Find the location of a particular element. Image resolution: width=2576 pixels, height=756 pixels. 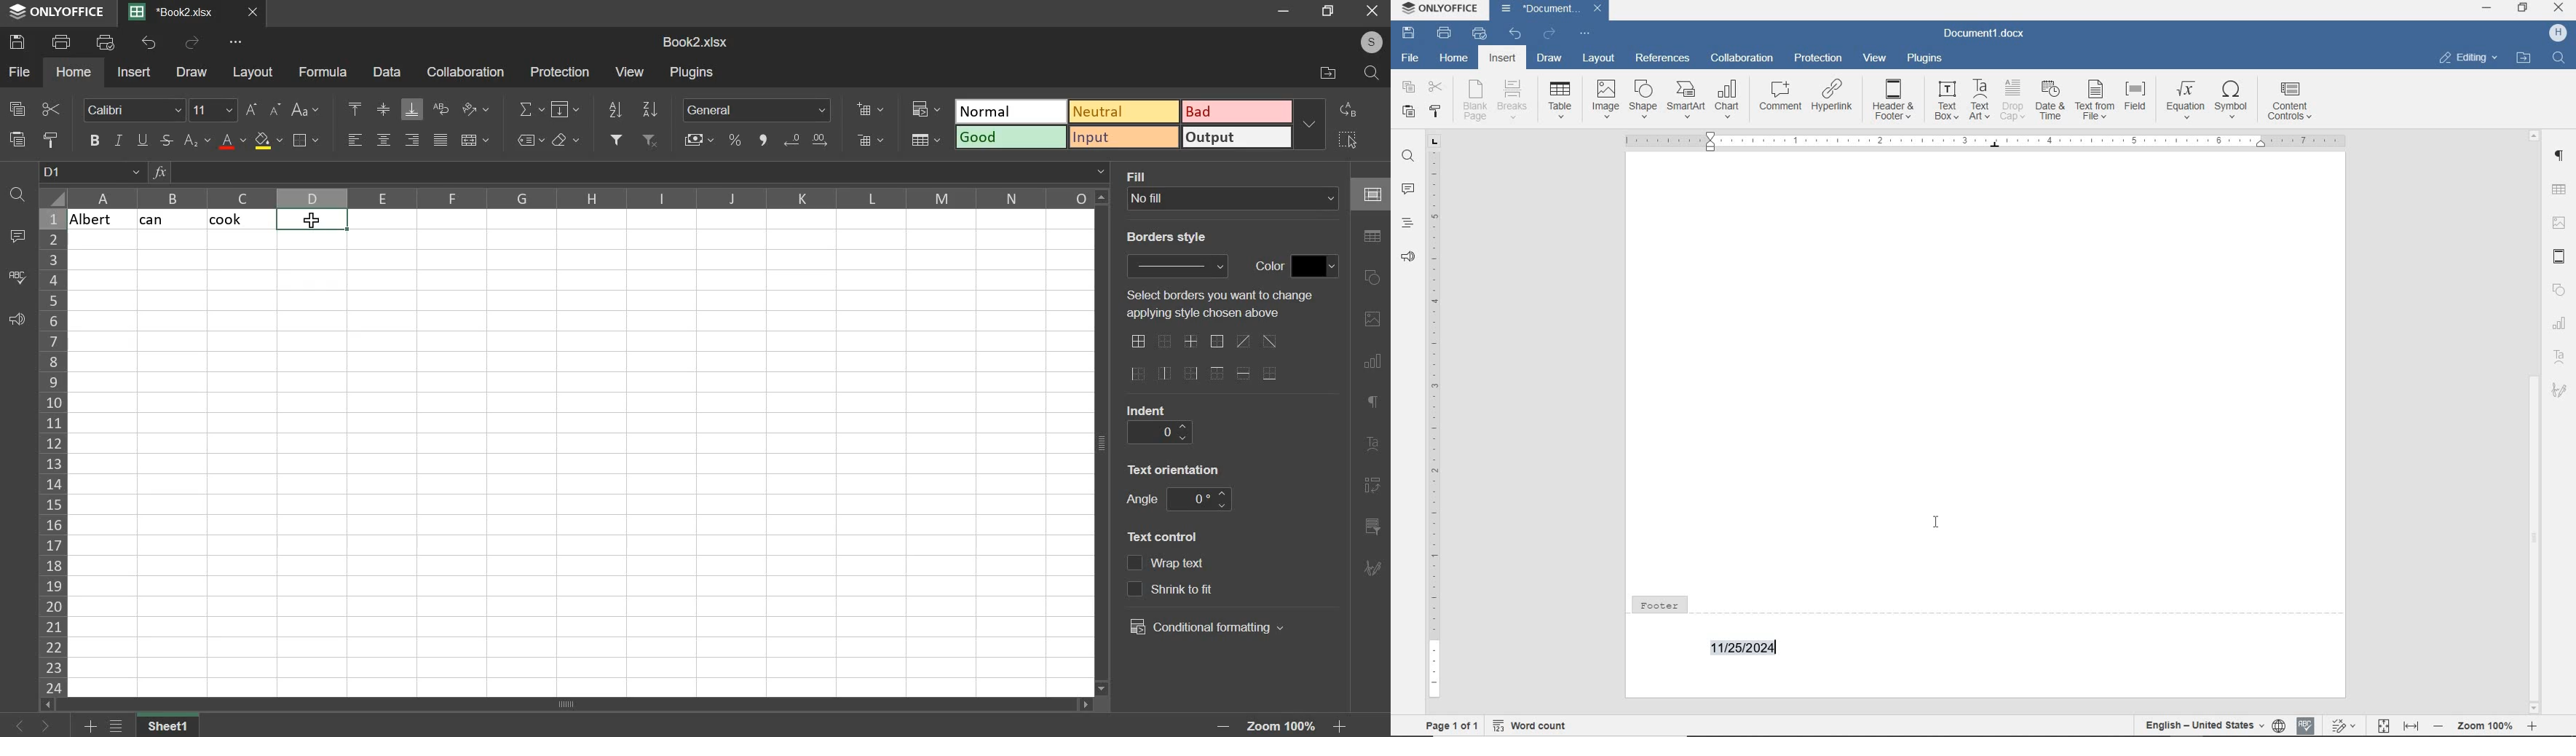

cut is located at coordinates (1435, 88).